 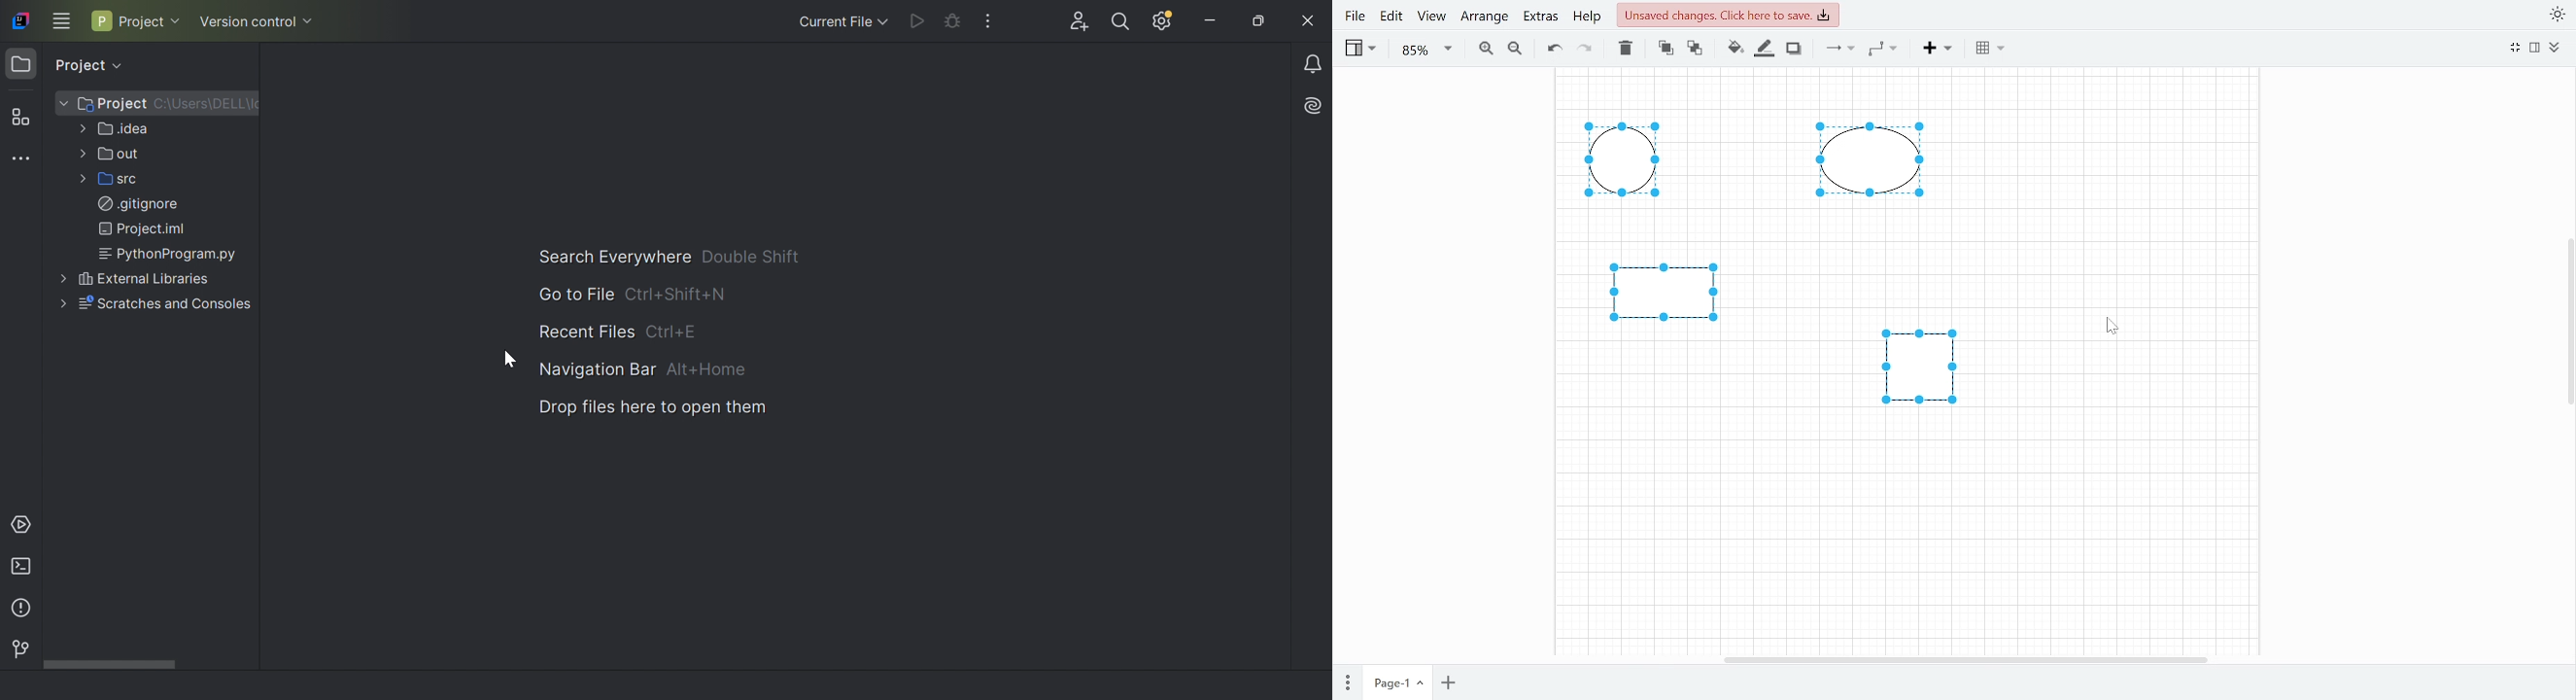 What do you see at coordinates (103, 104) in the screenshot?
I see `Project` at bounding box center [103, 104].